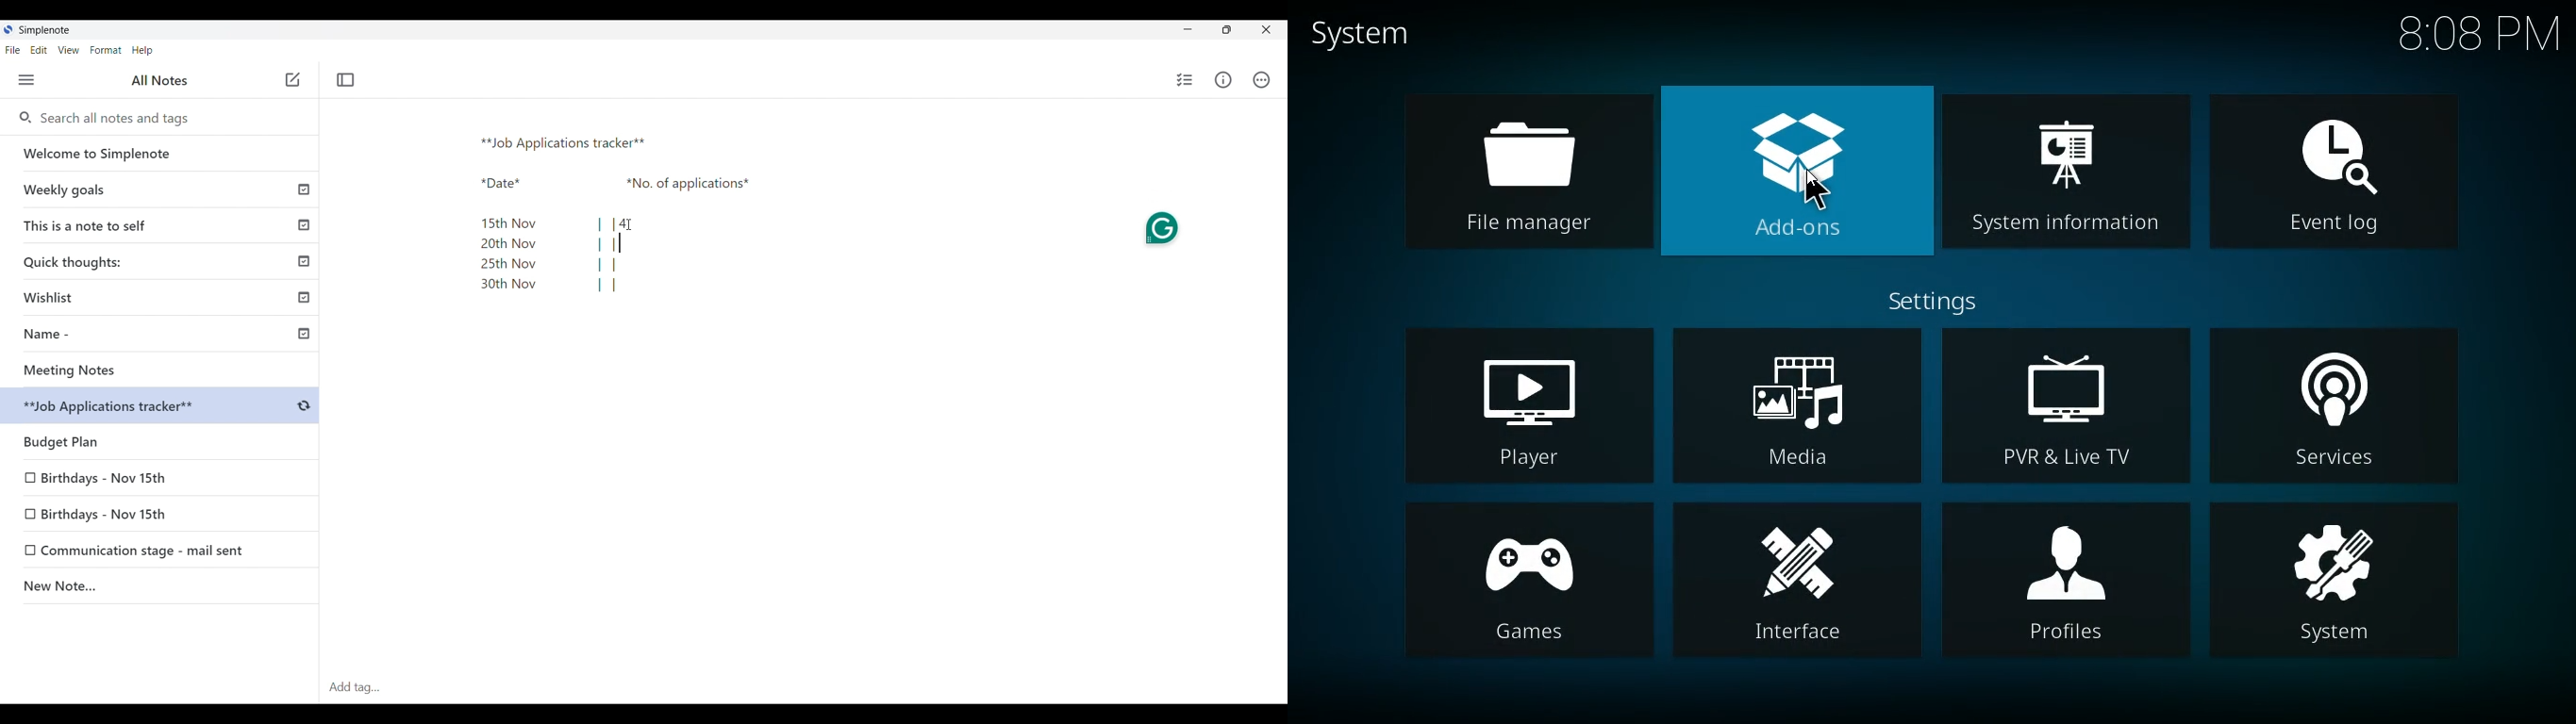 The width and height of the screenshot is (2576, 728). Describe the element at coordinates (160, 588) in the screenshot. I see `New Note..` at that location.